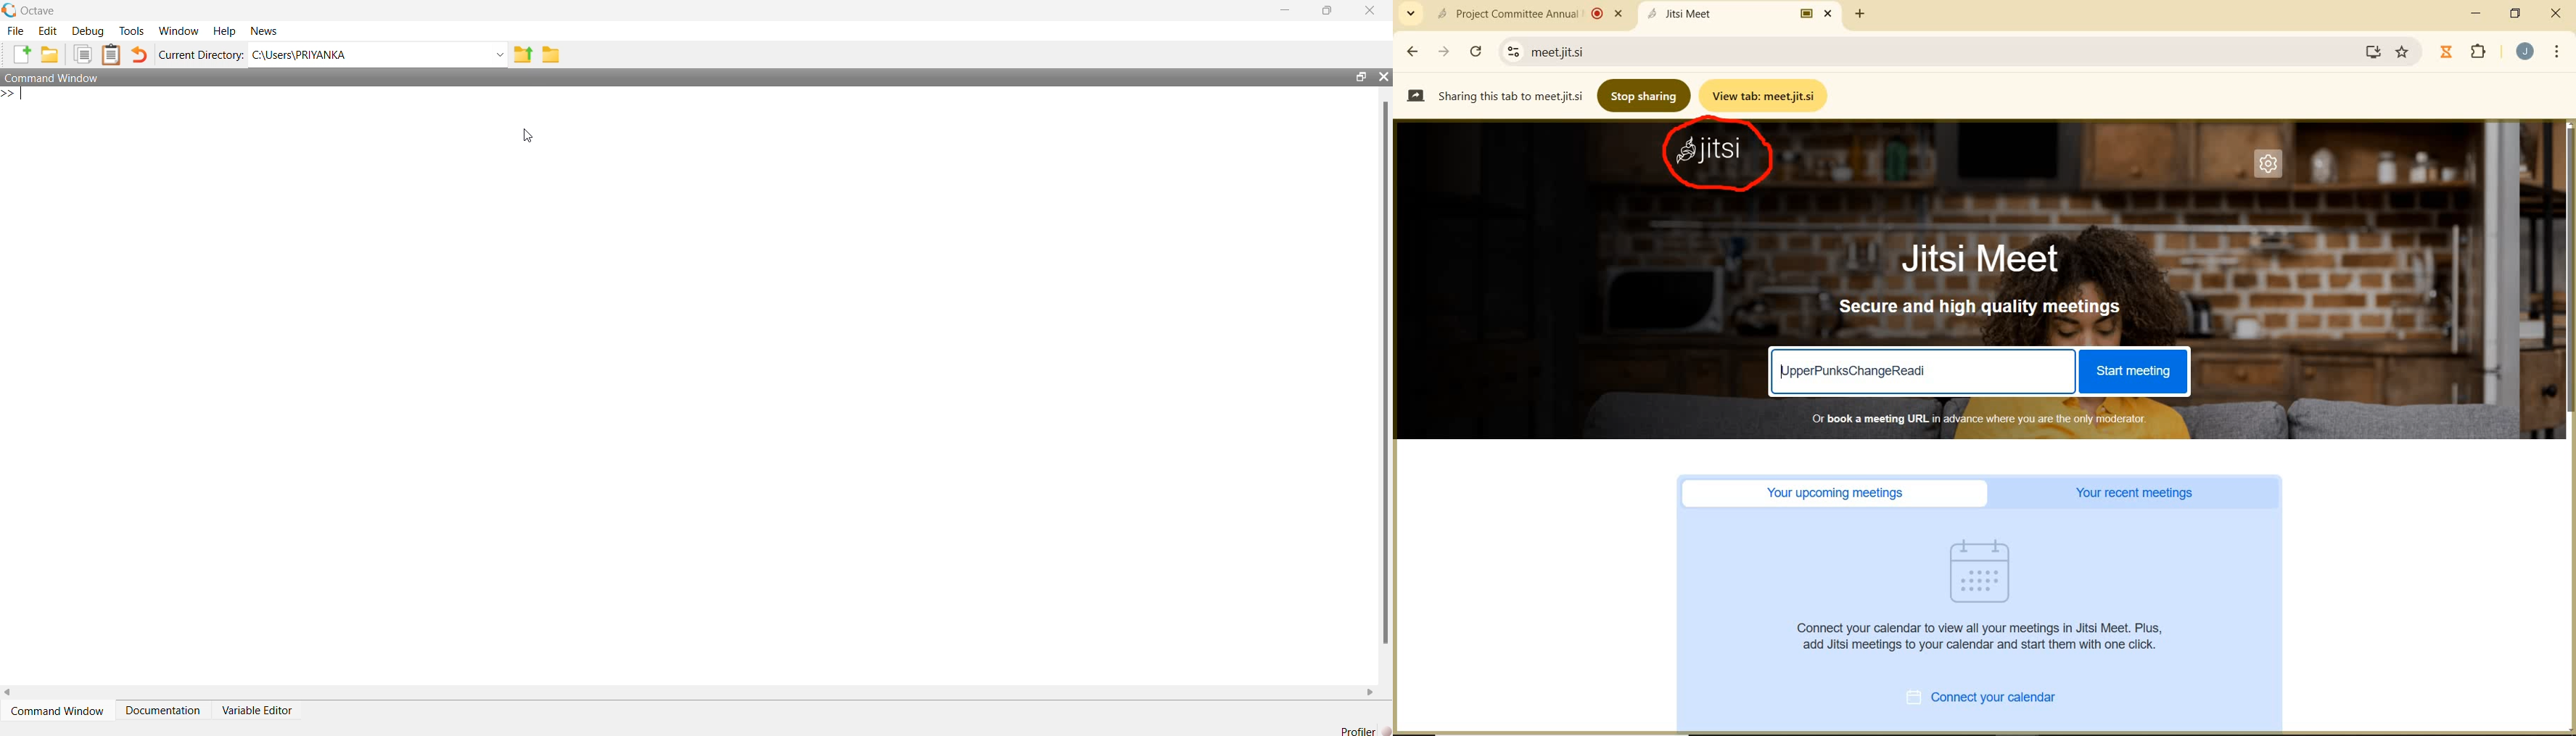  I want to click on MINIMIZE, so click(2478, 13).